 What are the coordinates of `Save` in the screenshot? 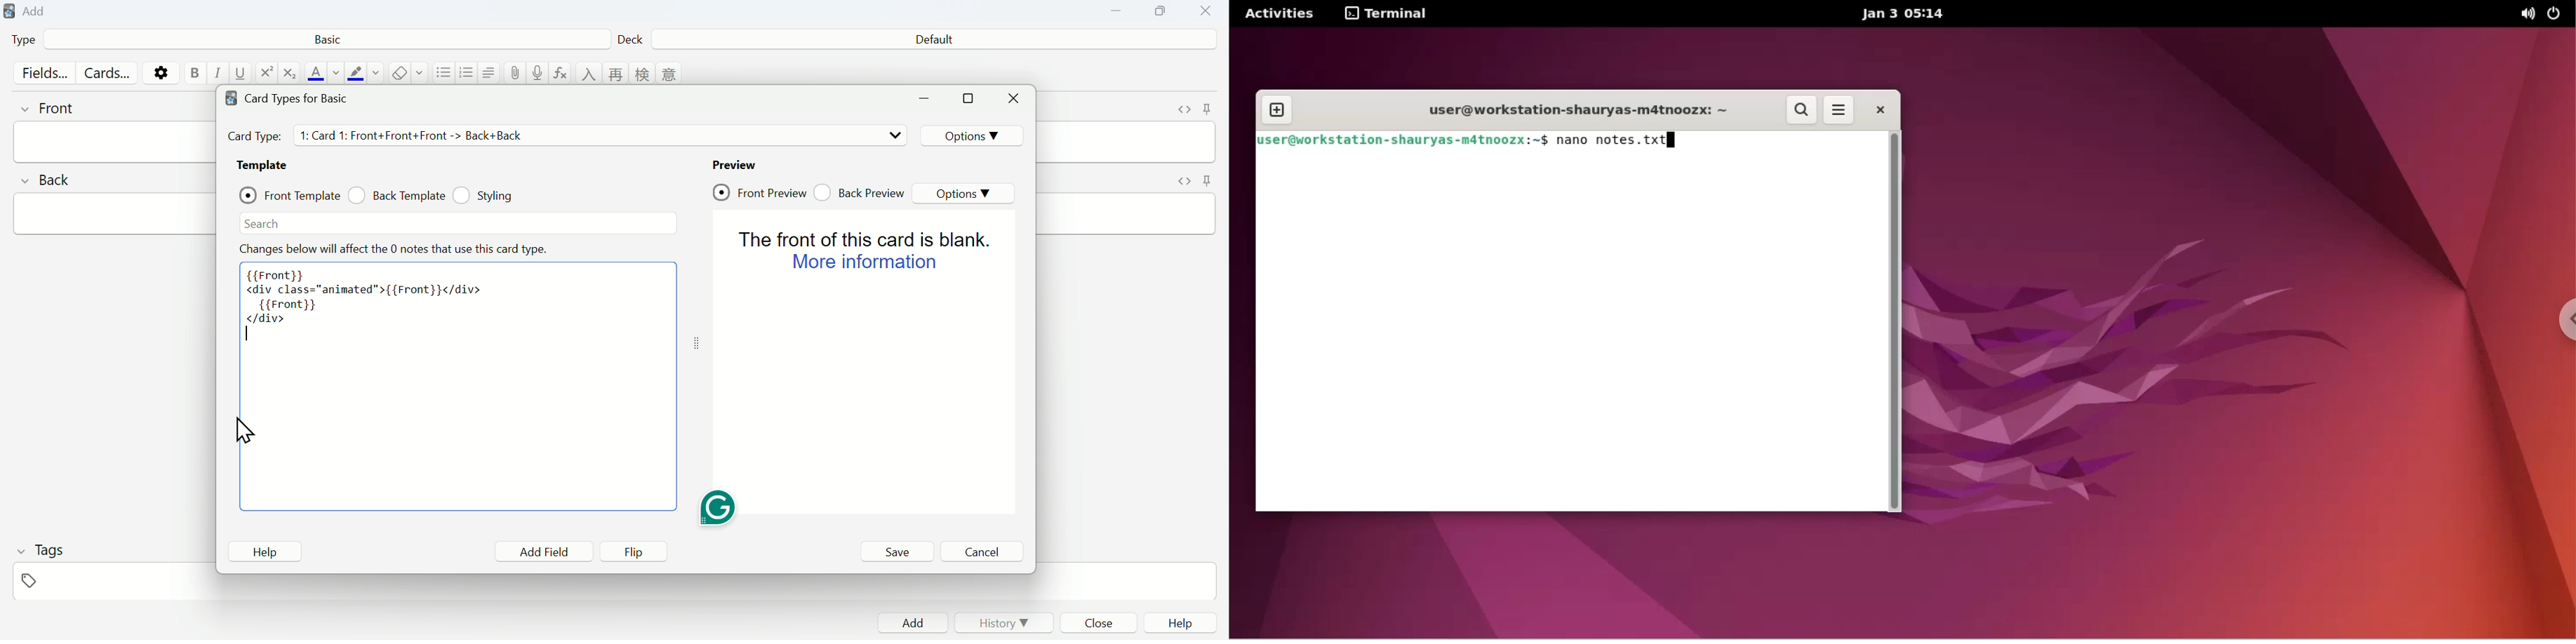 It's located at (897, 552).